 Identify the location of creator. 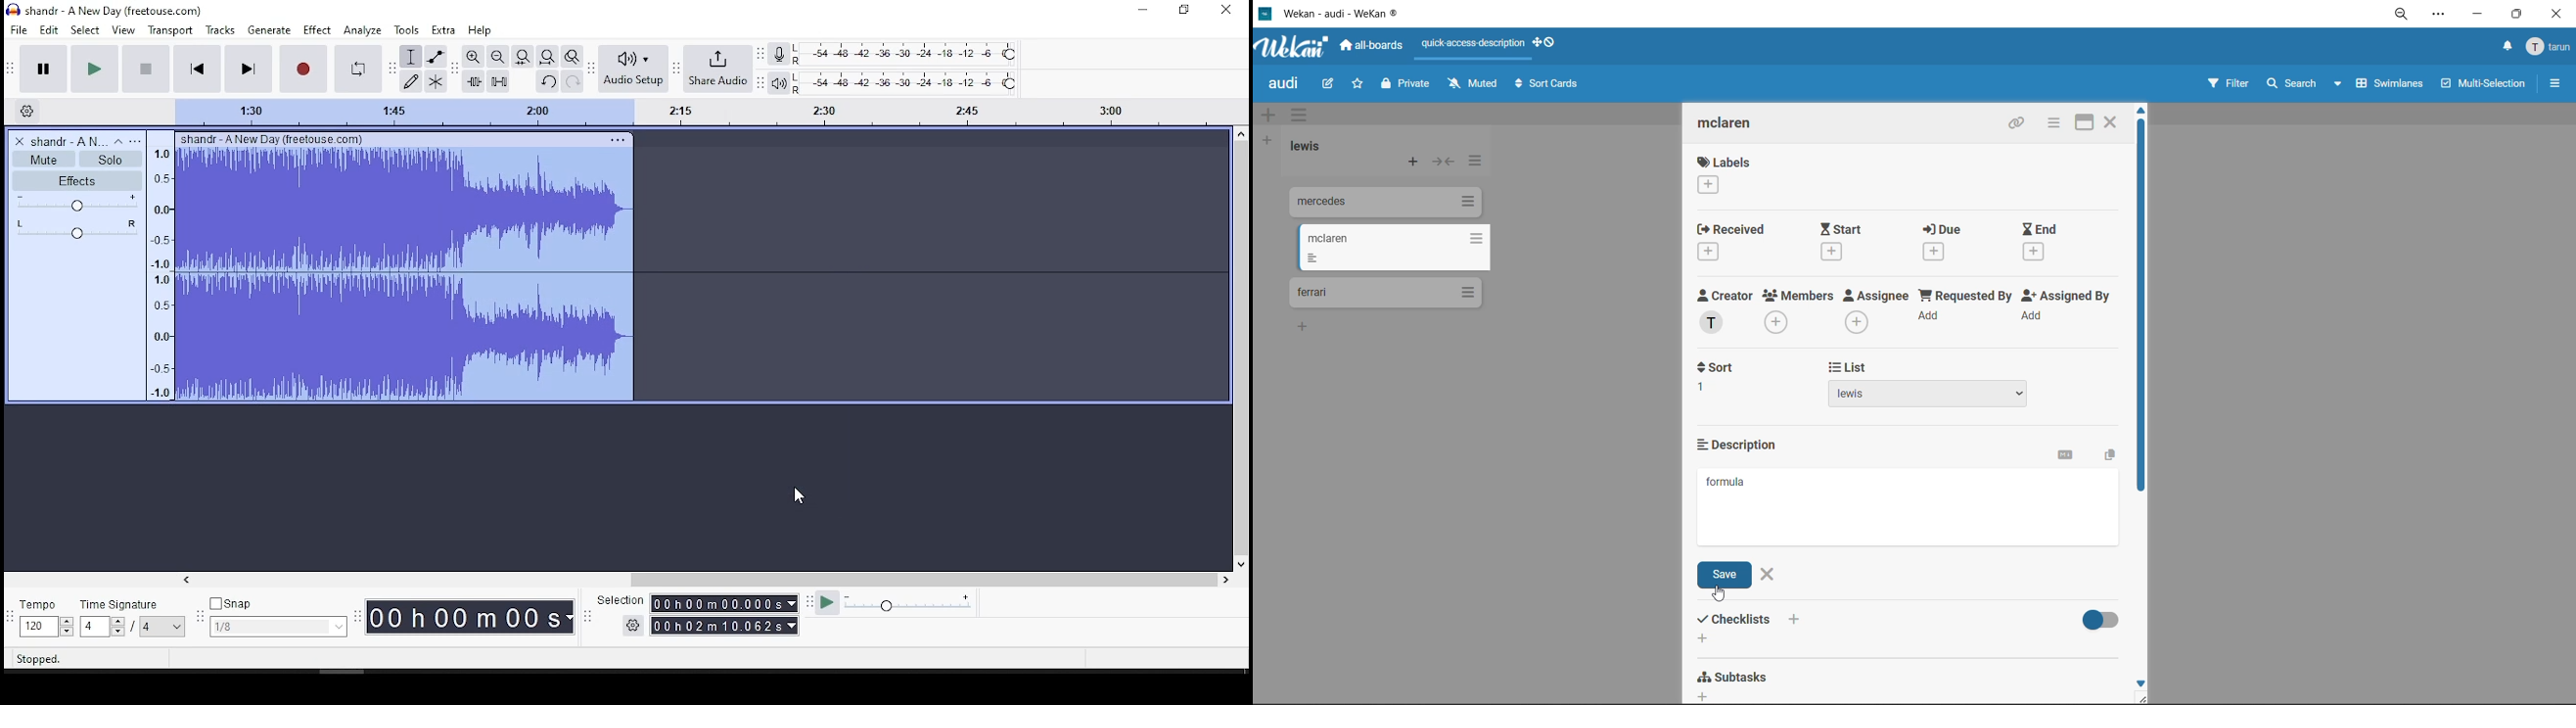
(1729, 312).